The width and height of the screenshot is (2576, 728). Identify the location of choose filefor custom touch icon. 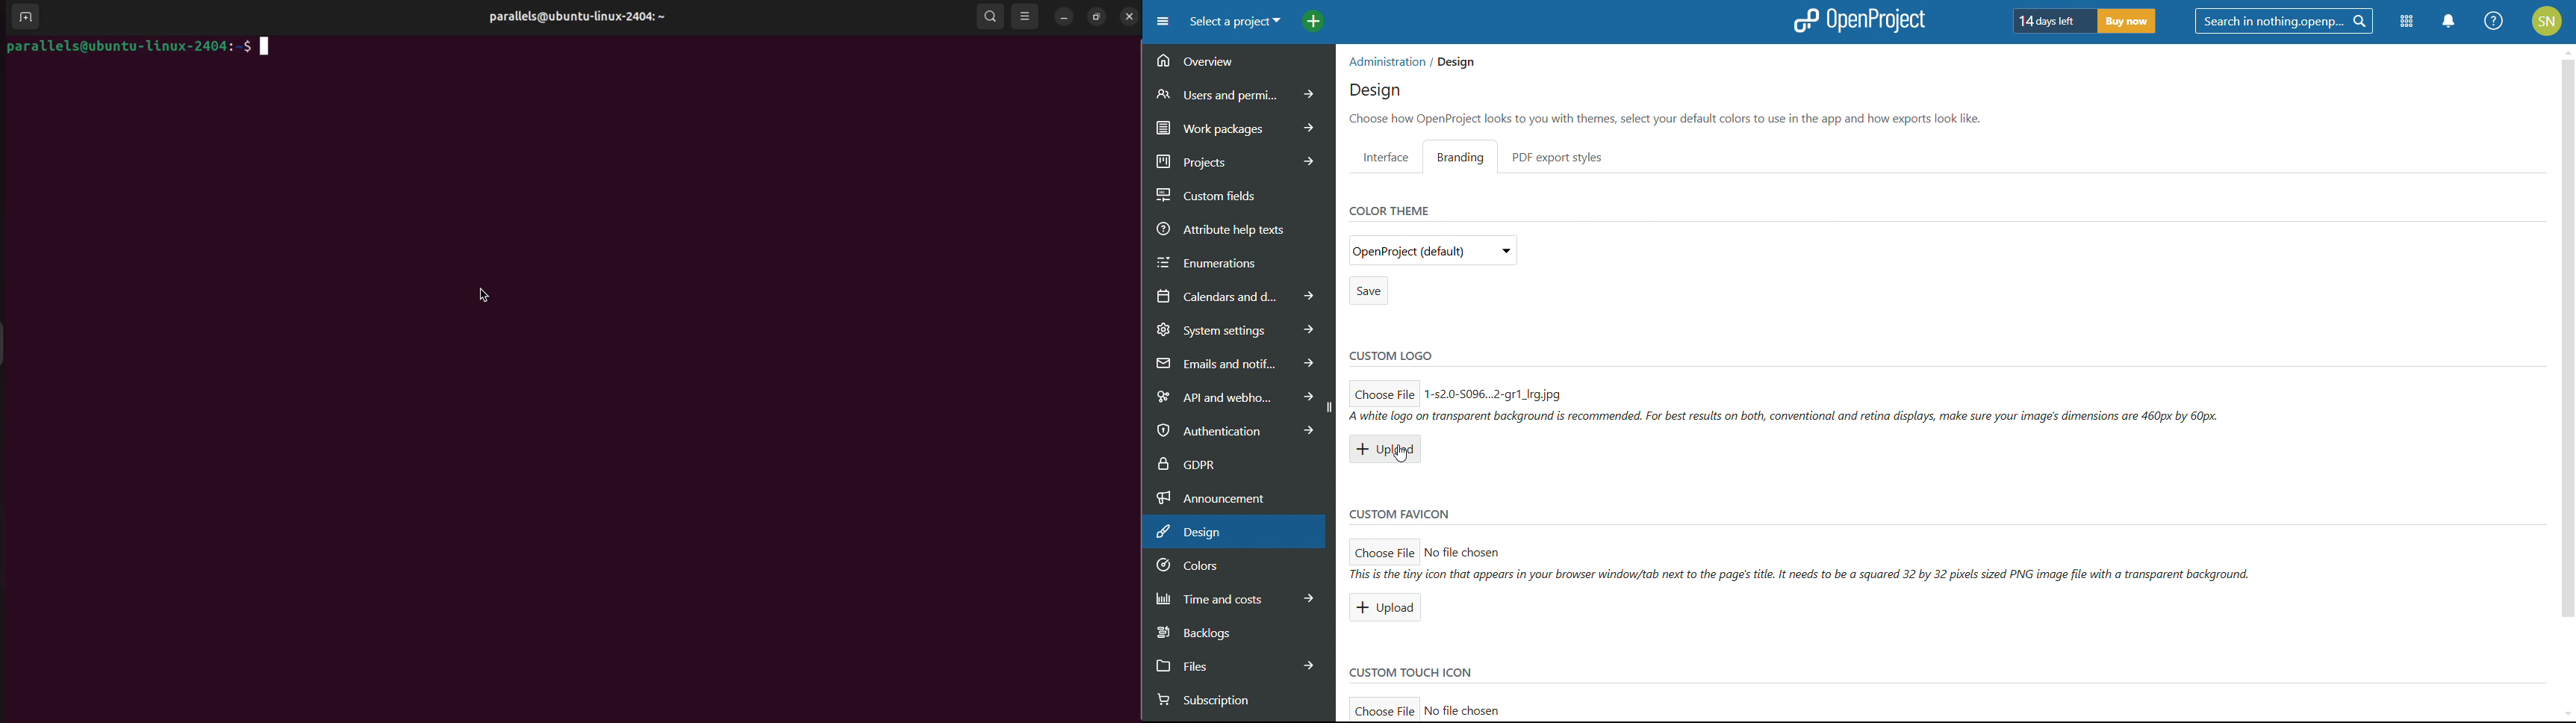
(1383, 711).